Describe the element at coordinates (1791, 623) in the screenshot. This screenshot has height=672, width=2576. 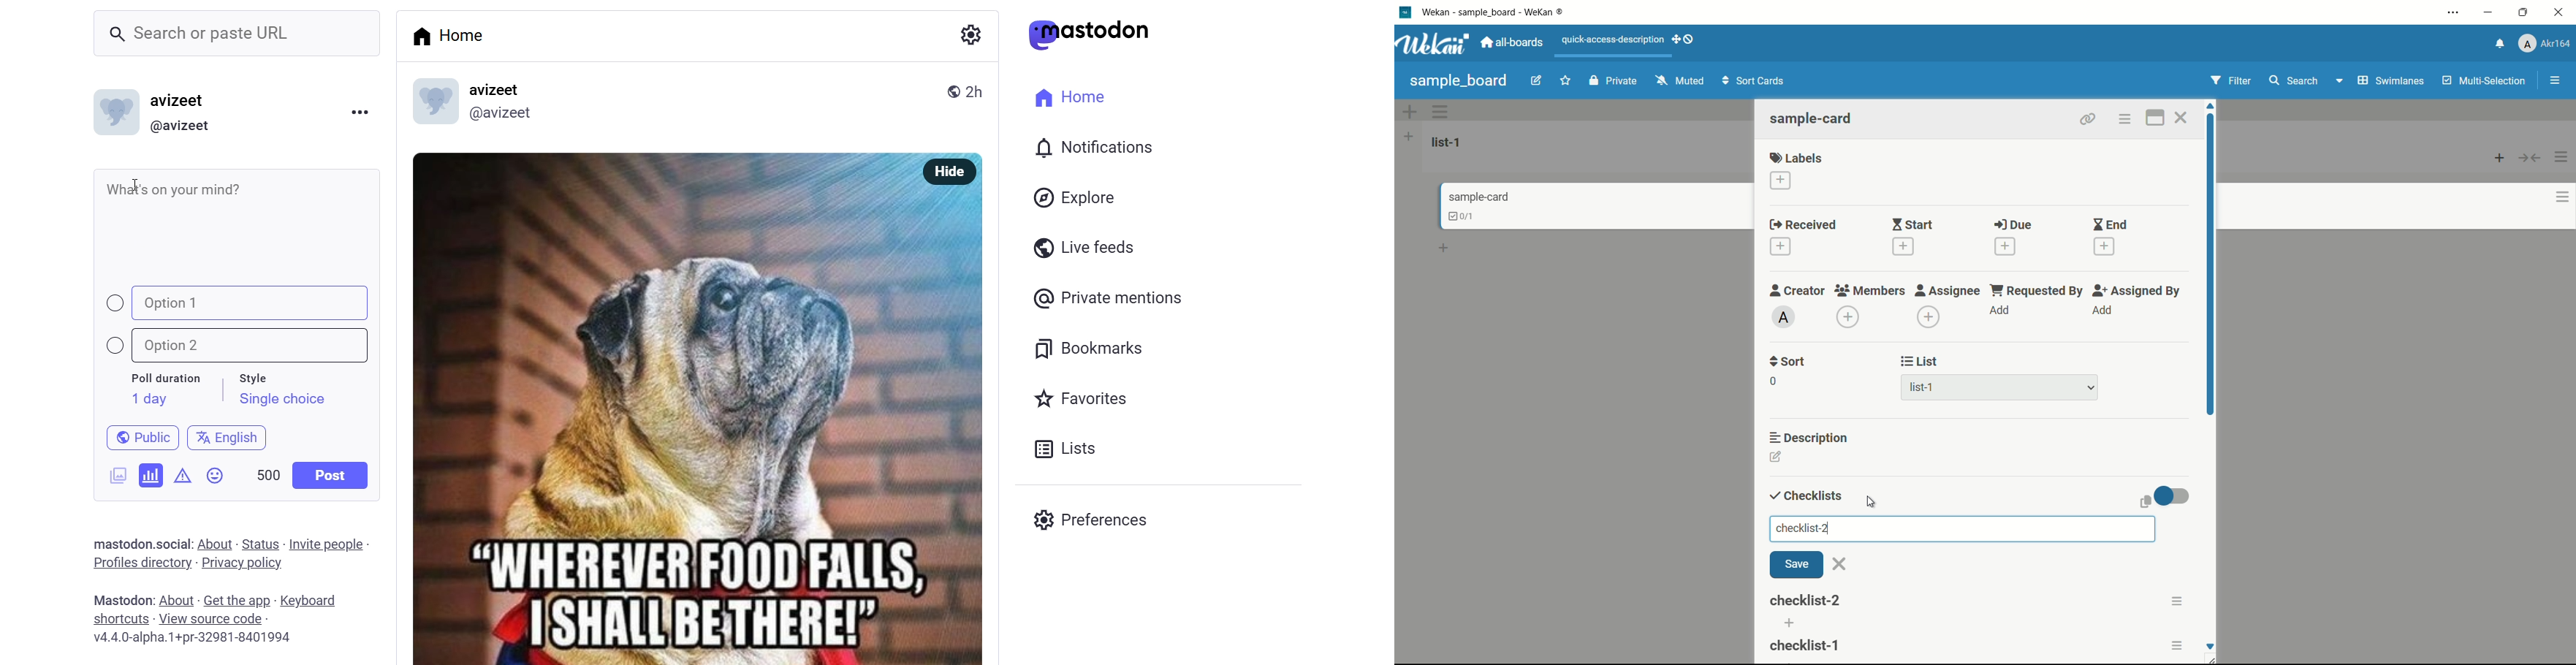
I see `add checklist` at that location.